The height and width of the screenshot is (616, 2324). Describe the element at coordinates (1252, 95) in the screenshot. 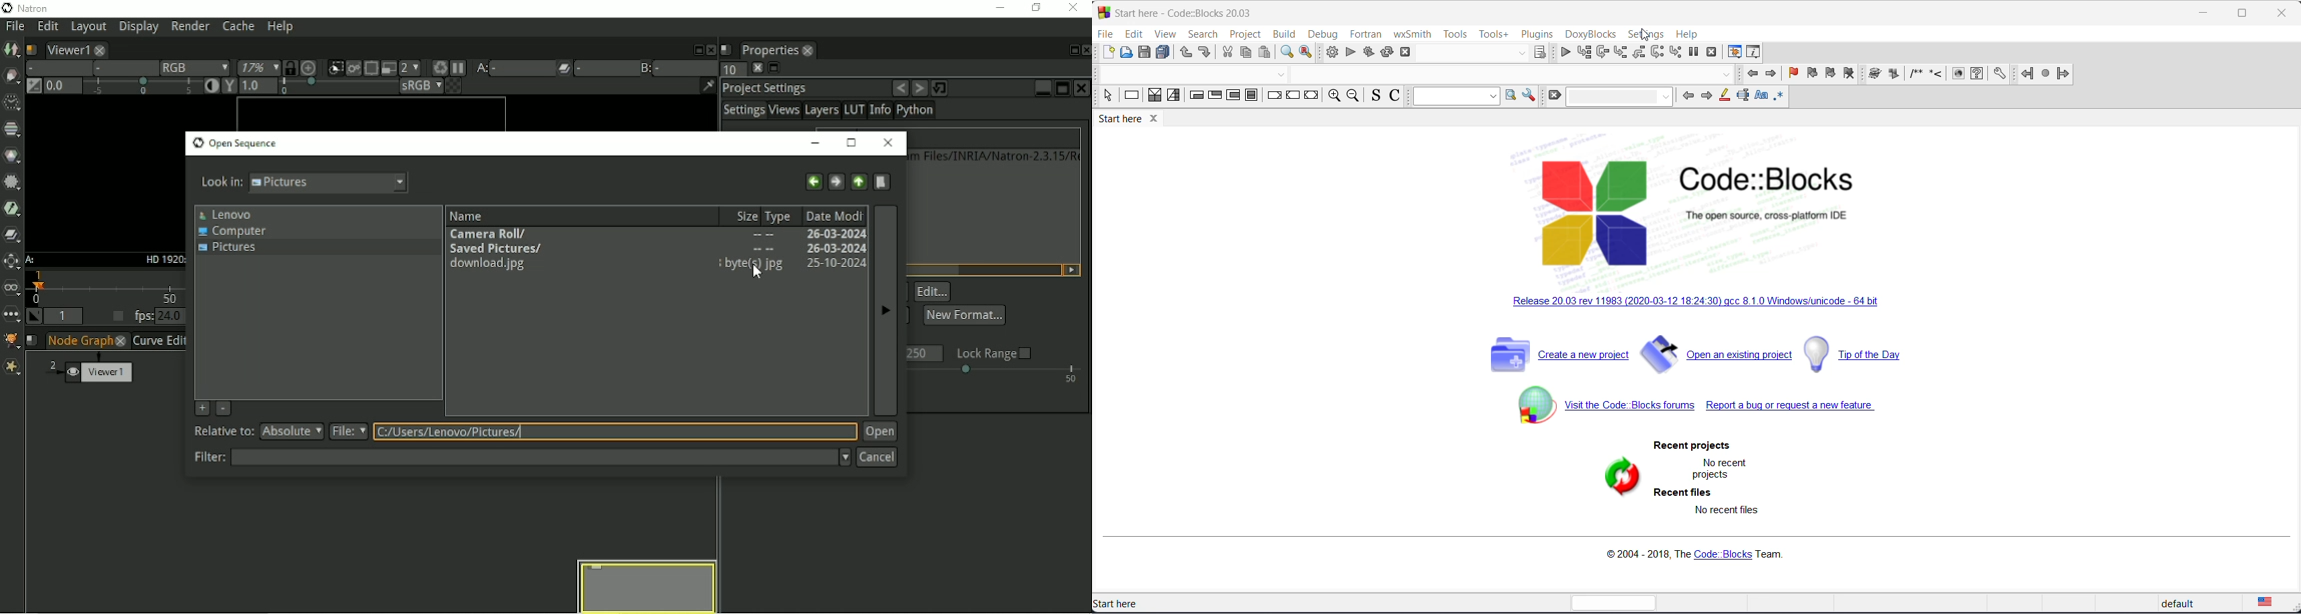

I see `block instruction` at that location.